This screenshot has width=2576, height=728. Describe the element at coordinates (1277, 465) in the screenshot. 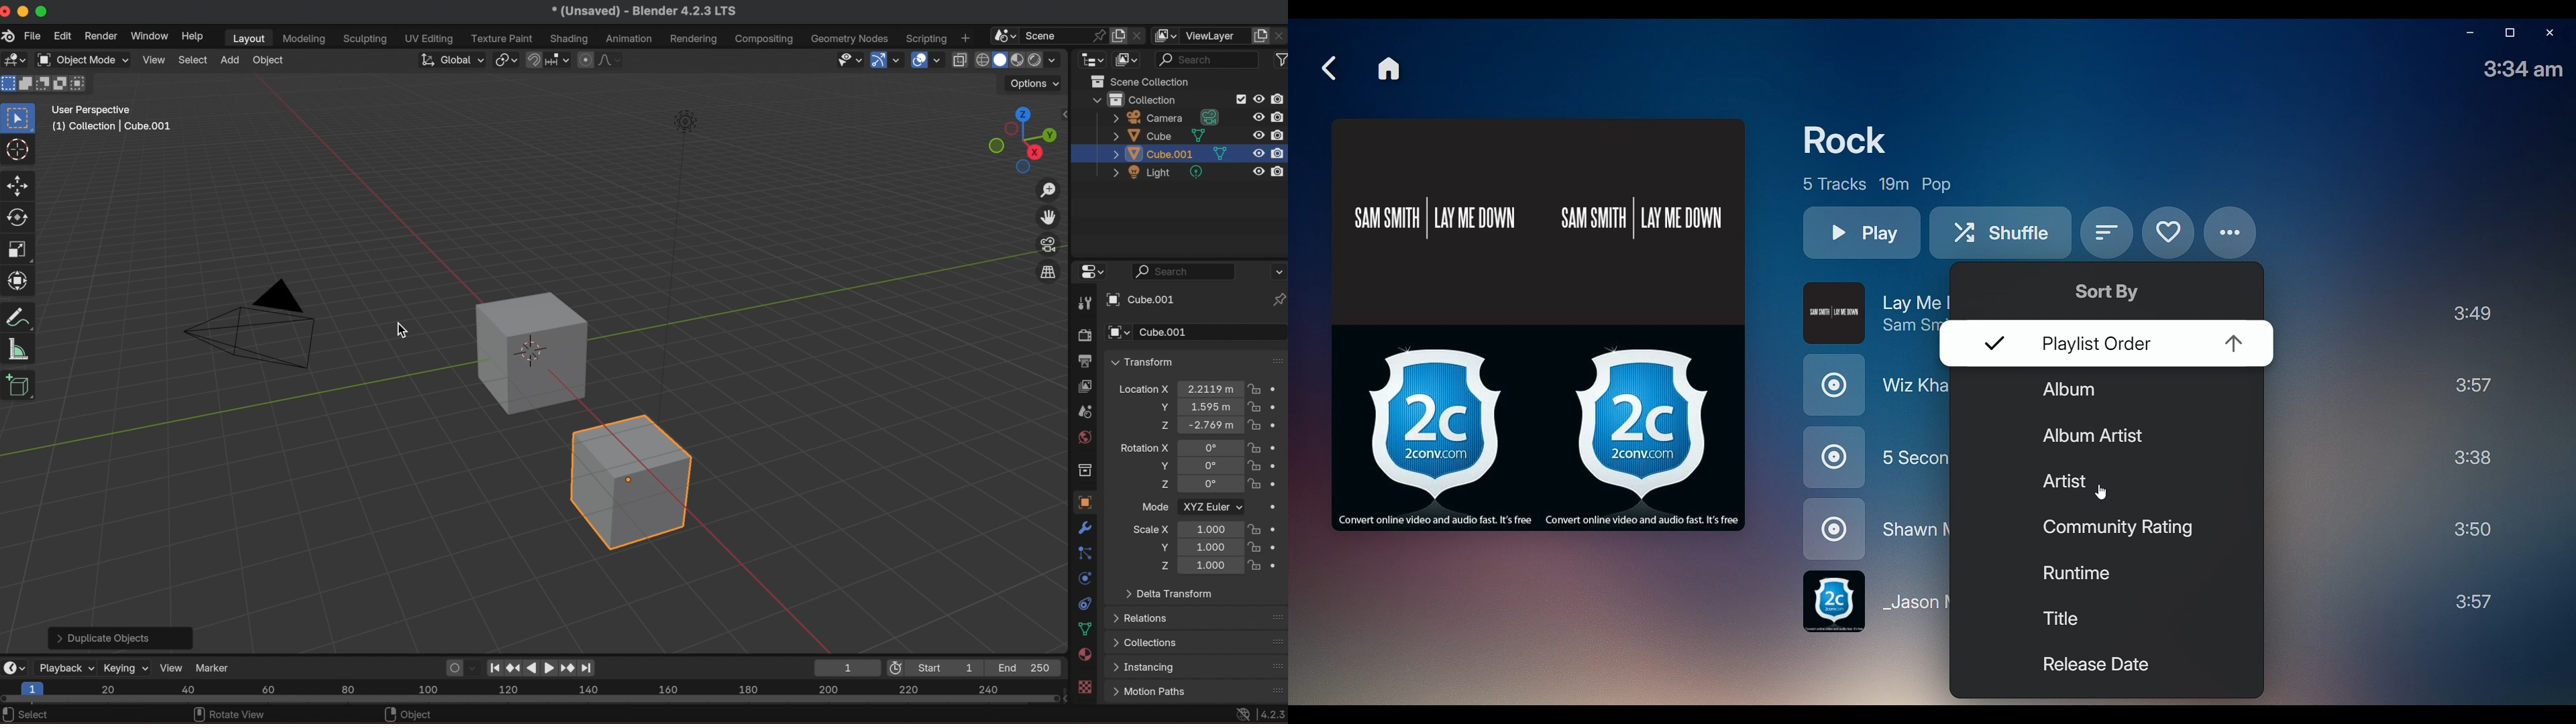

I see `animate property` at that location.